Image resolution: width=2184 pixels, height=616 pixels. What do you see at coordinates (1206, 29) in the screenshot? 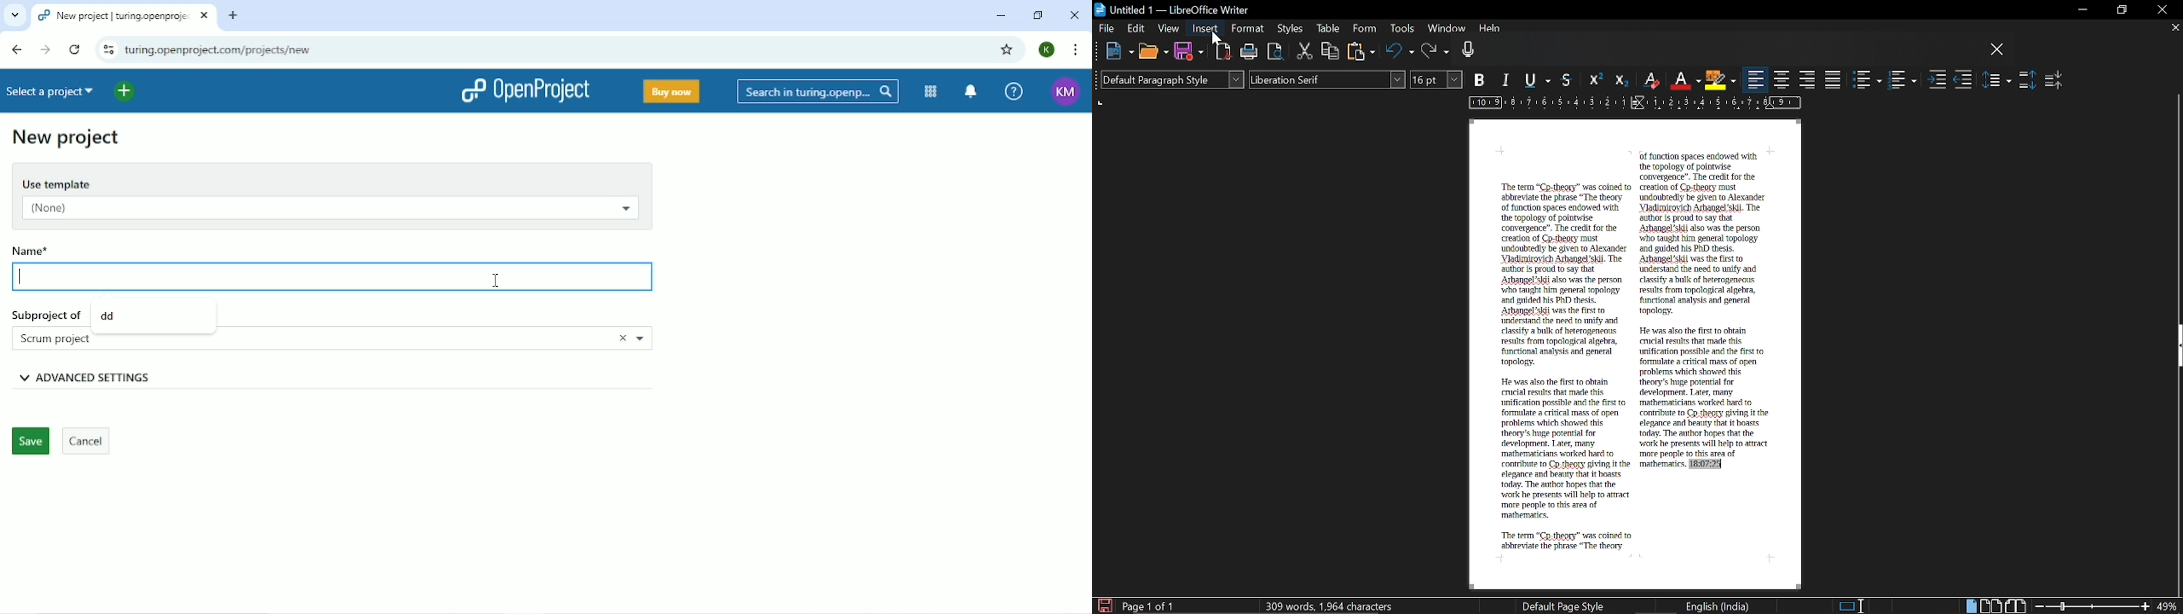
I see `Insert` at bounding box center [1206, 29].